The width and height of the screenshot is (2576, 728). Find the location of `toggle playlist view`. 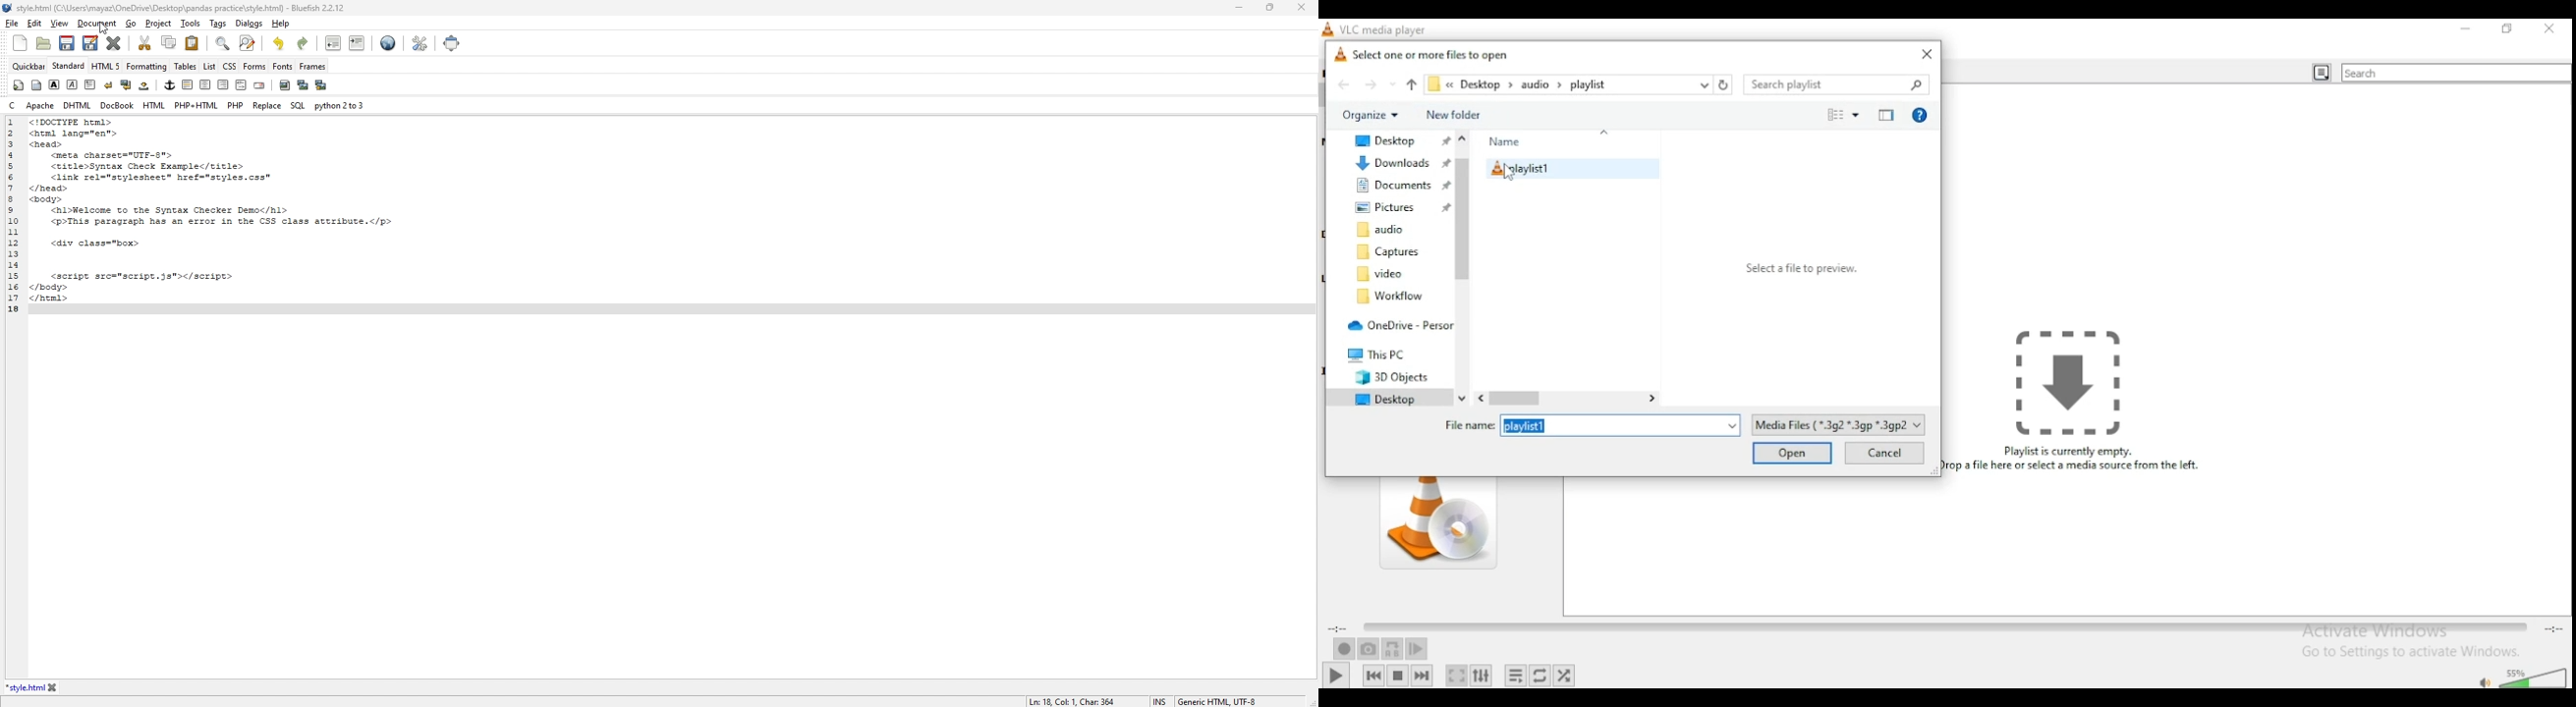

toggle playlist view is located at coordinates (2320, 72).